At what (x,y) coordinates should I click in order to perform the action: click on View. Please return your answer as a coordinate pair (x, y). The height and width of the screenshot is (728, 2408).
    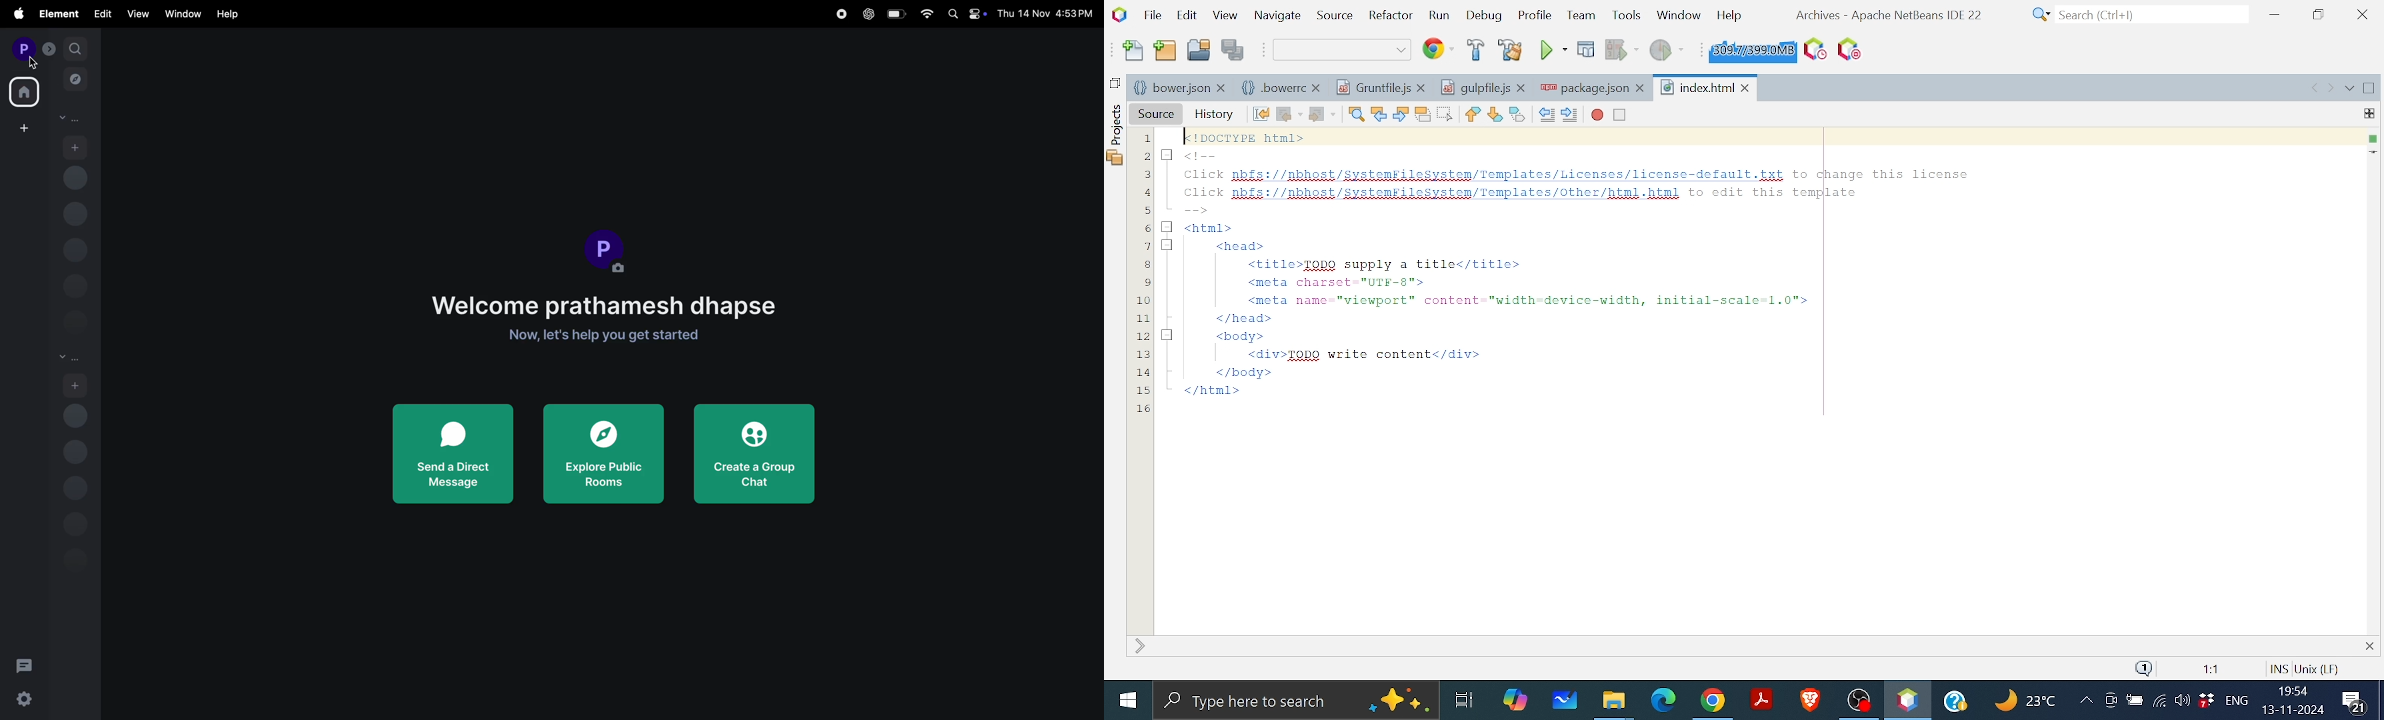
    Looking at the image, I should click on (1224, 16).